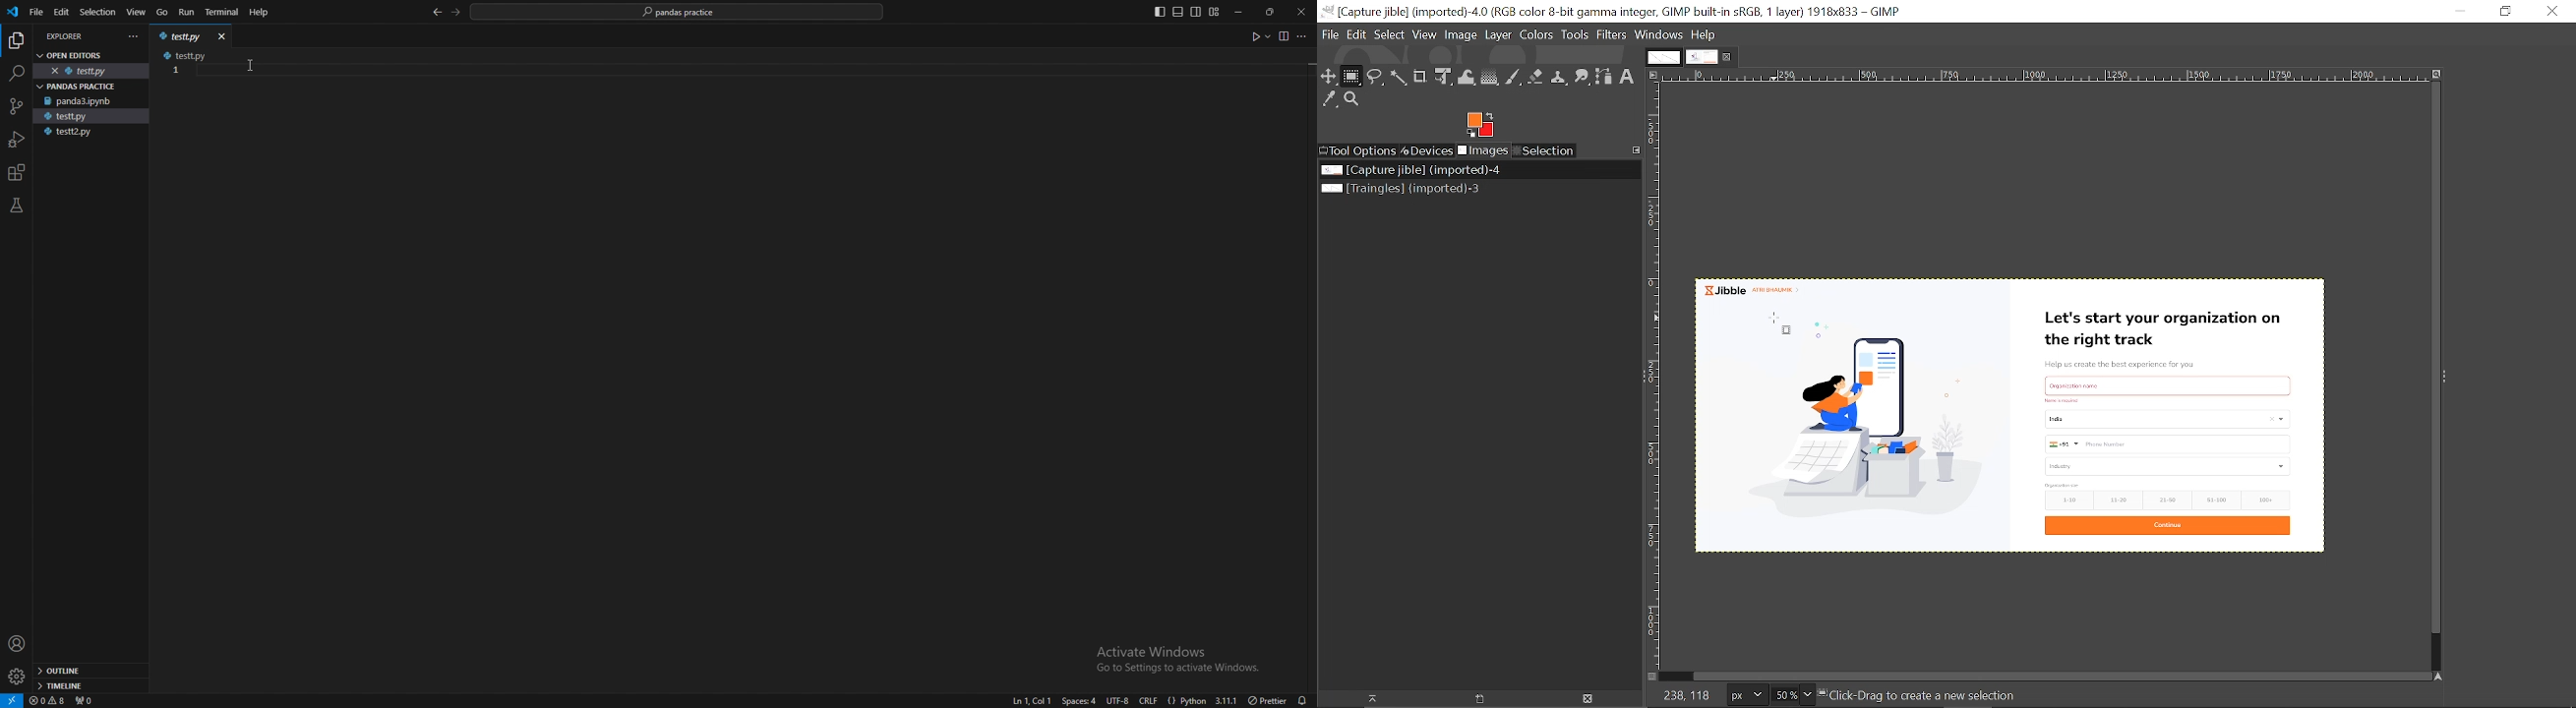 Image resolution: width=2576 pixels, height=728 pixels. What do you see at coordinates (2451, 378) in the screenshot?
I see `Sidebar menu` at bounding box center [2451, 378].